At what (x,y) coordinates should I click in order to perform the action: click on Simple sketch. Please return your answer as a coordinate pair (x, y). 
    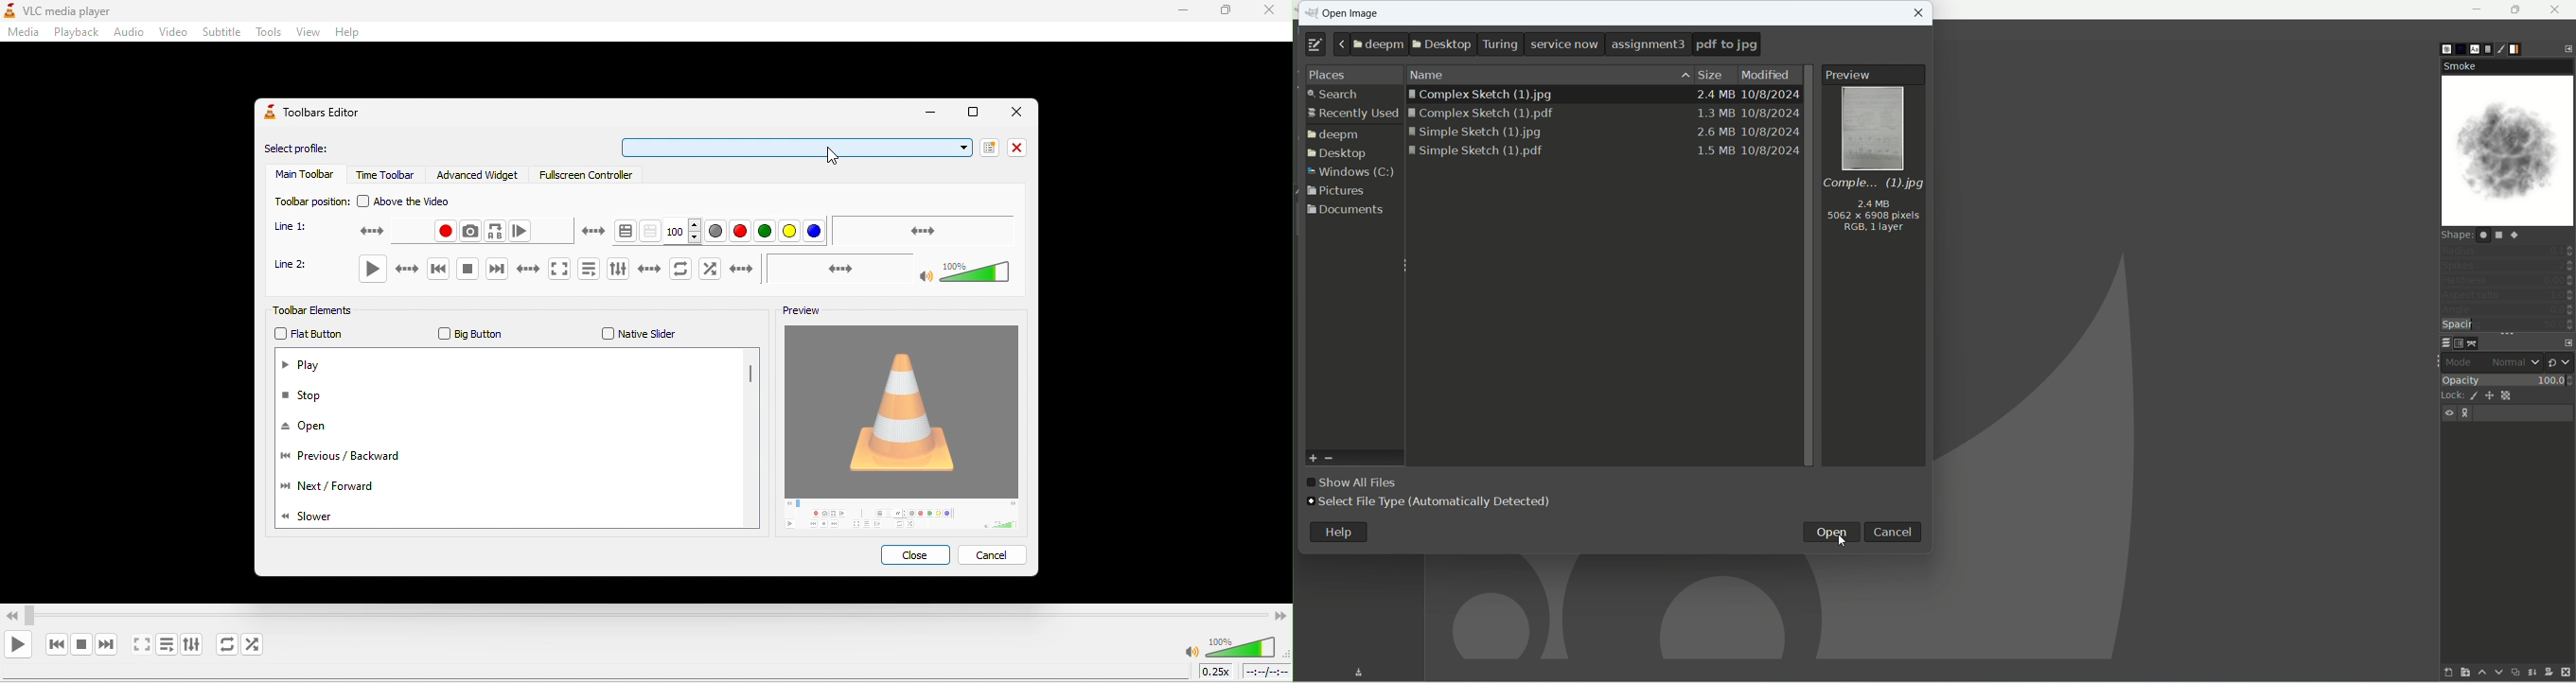
    Looking at the image, I should click on (1603, 131).